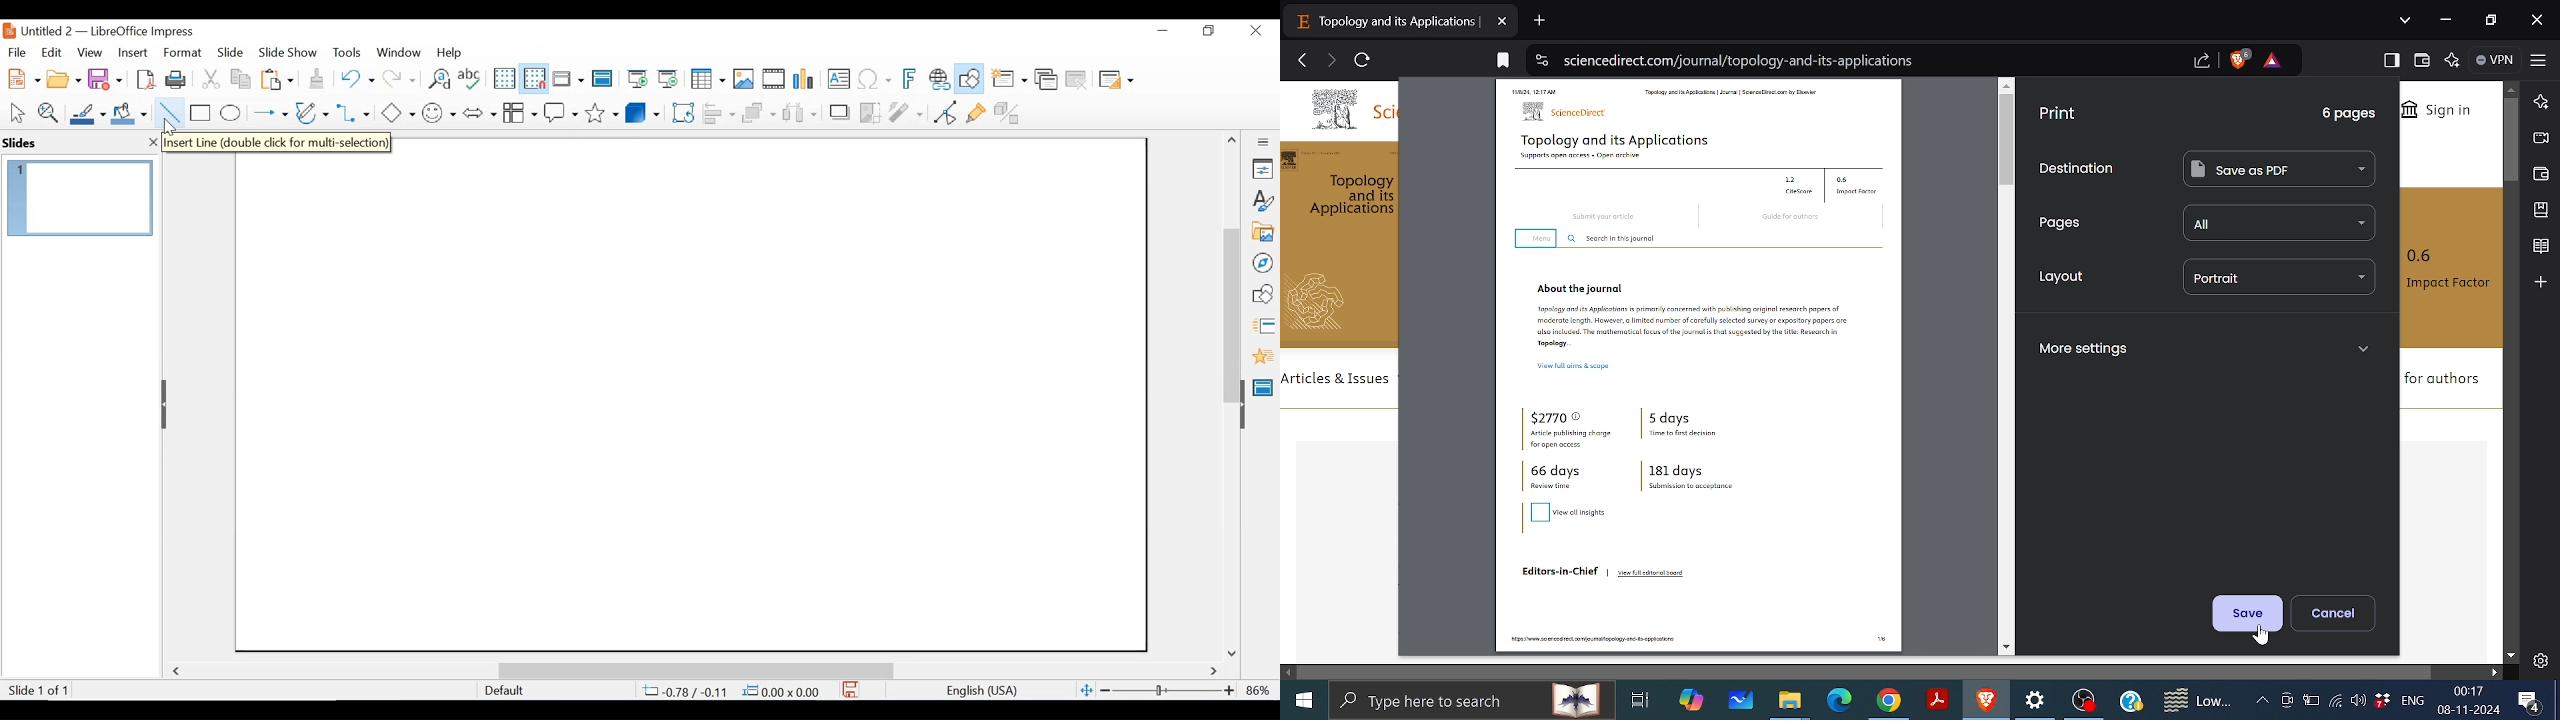  What do you see at coordinates (173, 127) in the screenshot?
I see `cursor` at bounding box center [173, 127].